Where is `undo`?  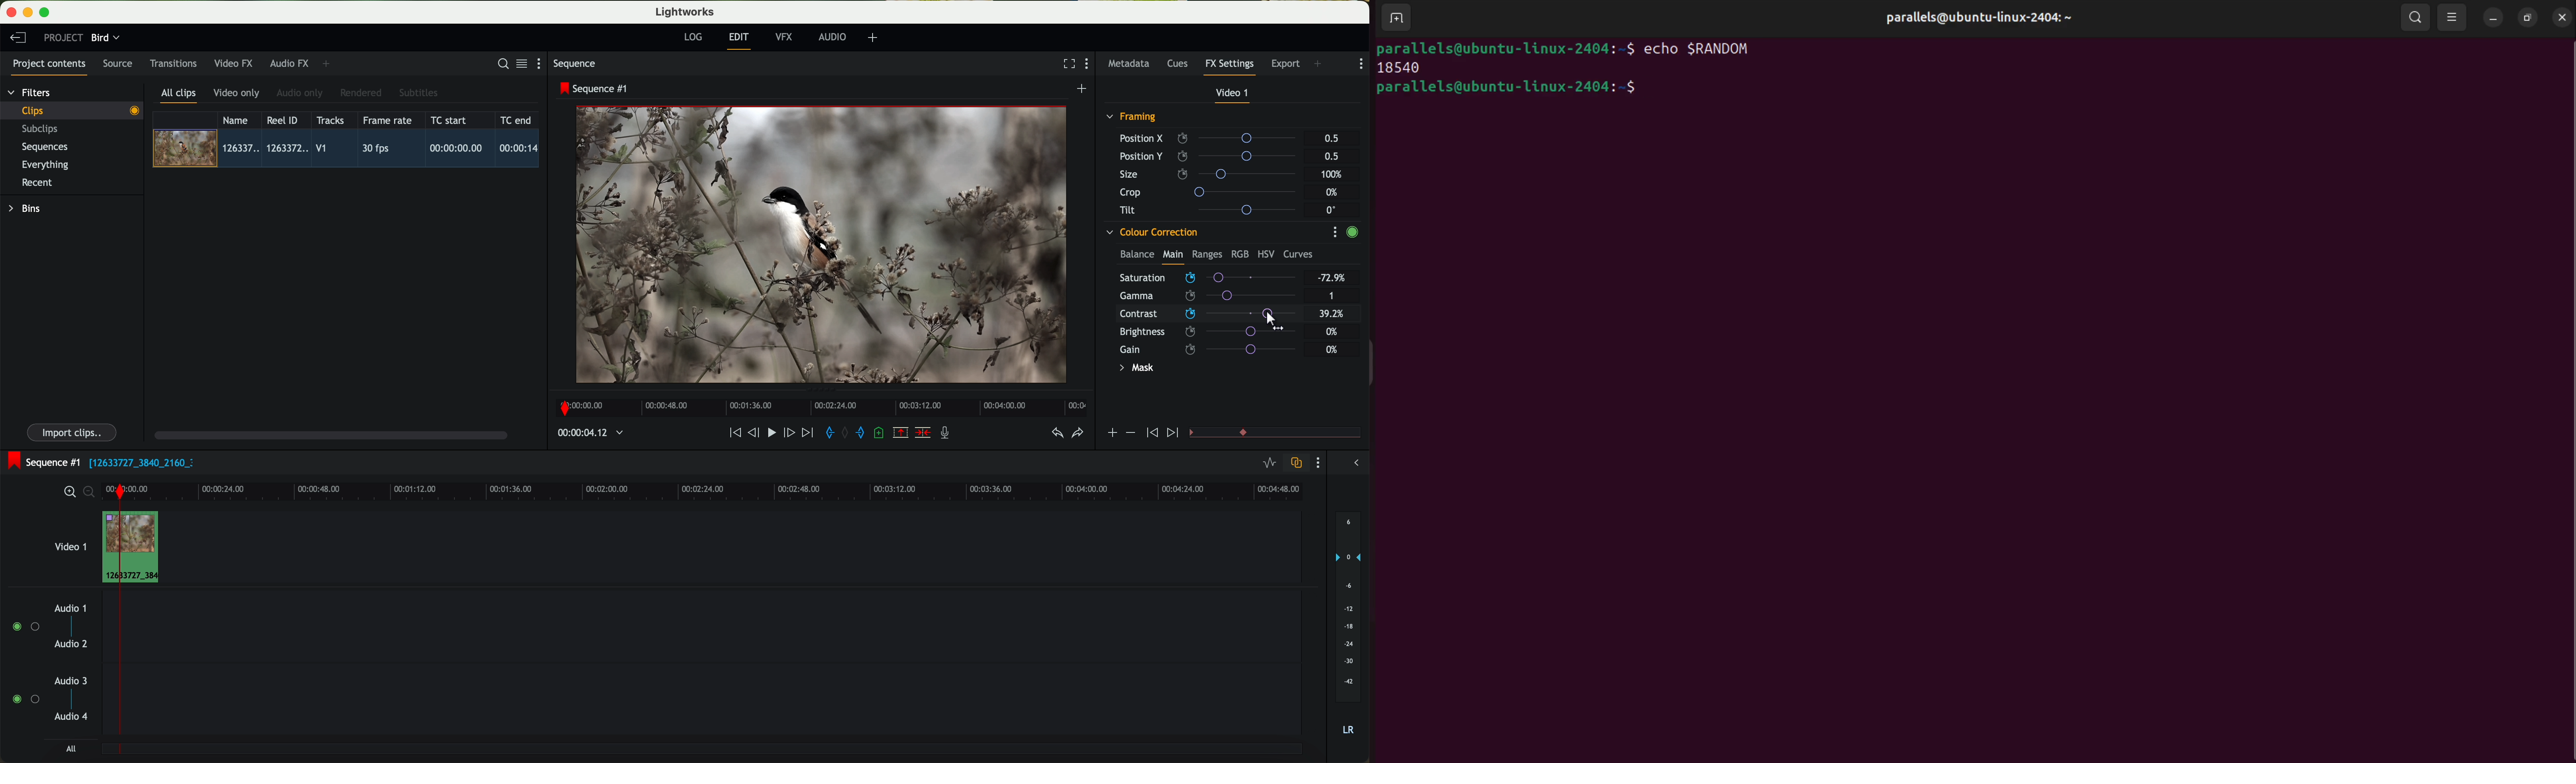 undo is located at coordinates (1056, 434).